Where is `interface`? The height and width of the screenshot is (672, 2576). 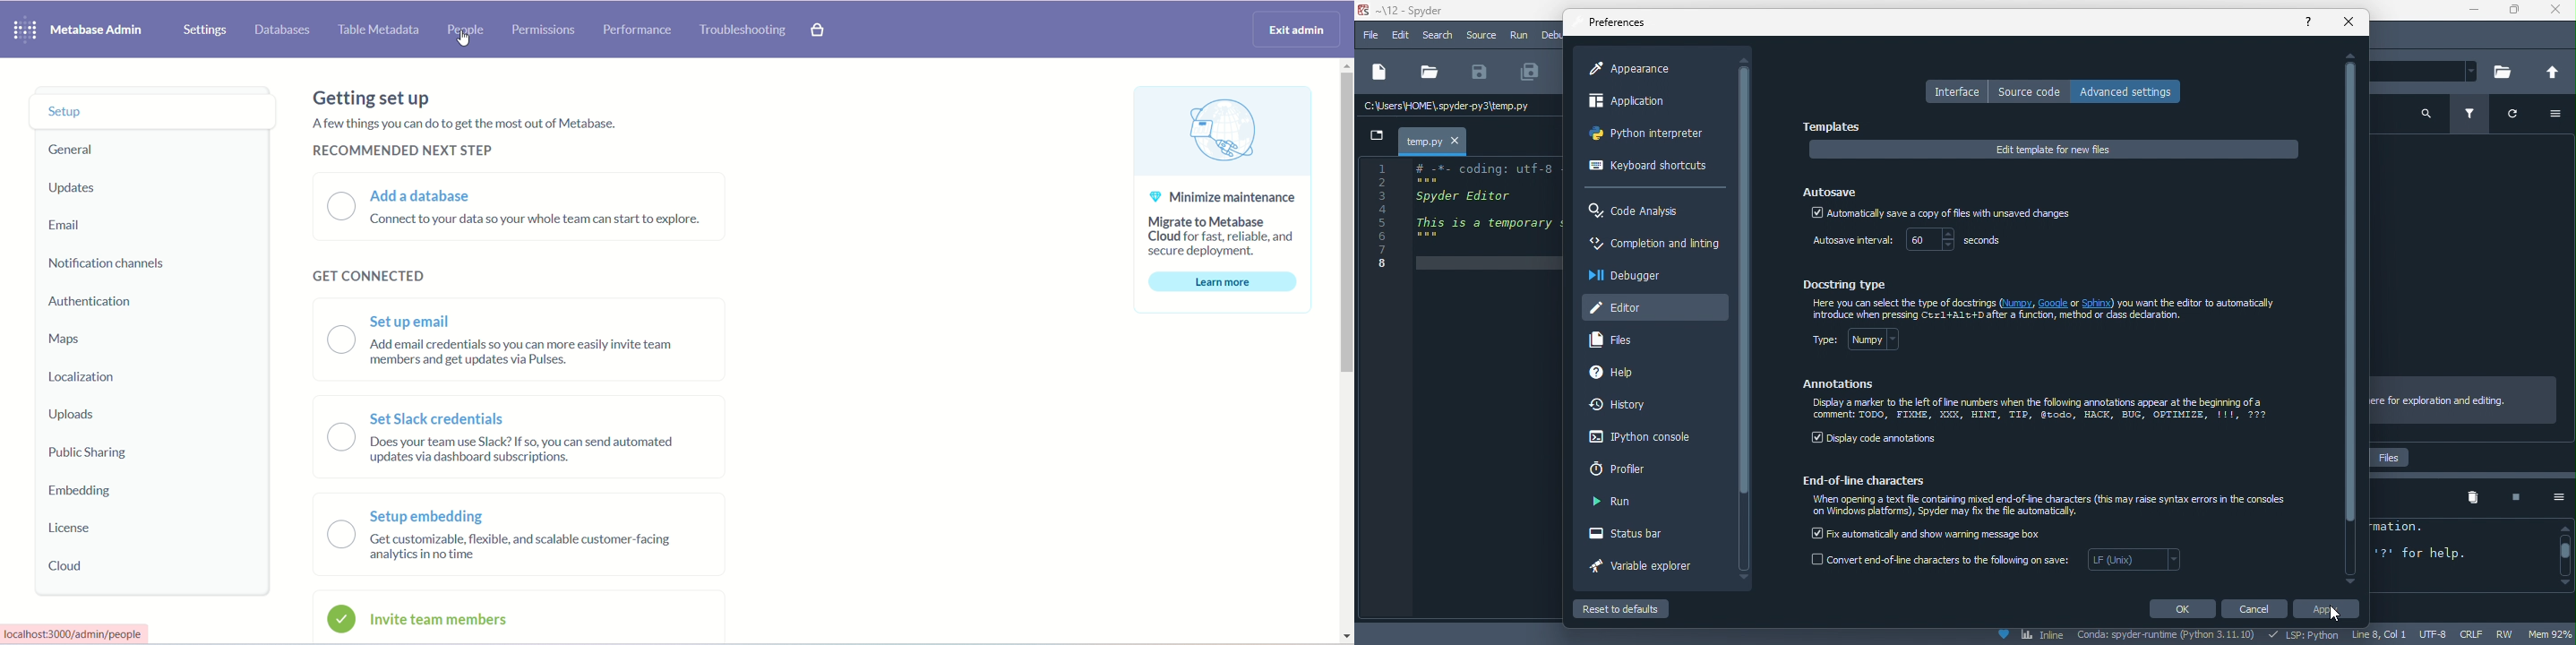 interface is located at coordinates (1955, 91).